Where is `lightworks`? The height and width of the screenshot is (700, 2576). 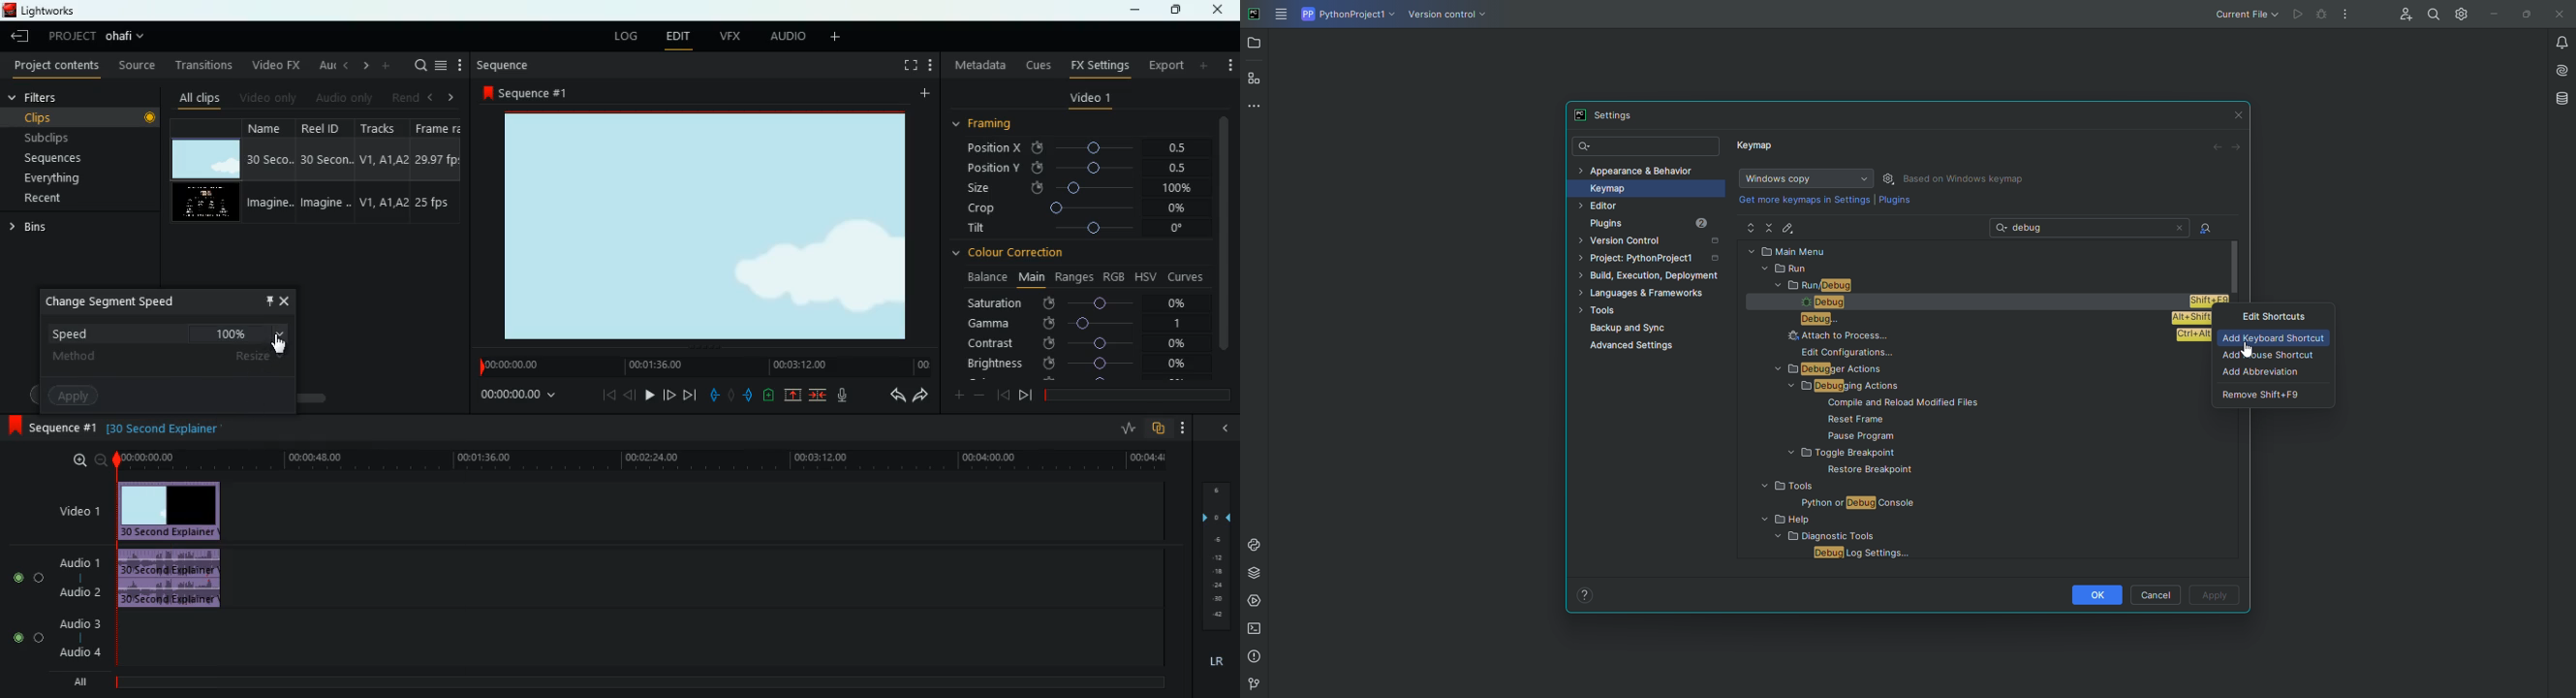 lightworks is located at coordinates (63, 10).